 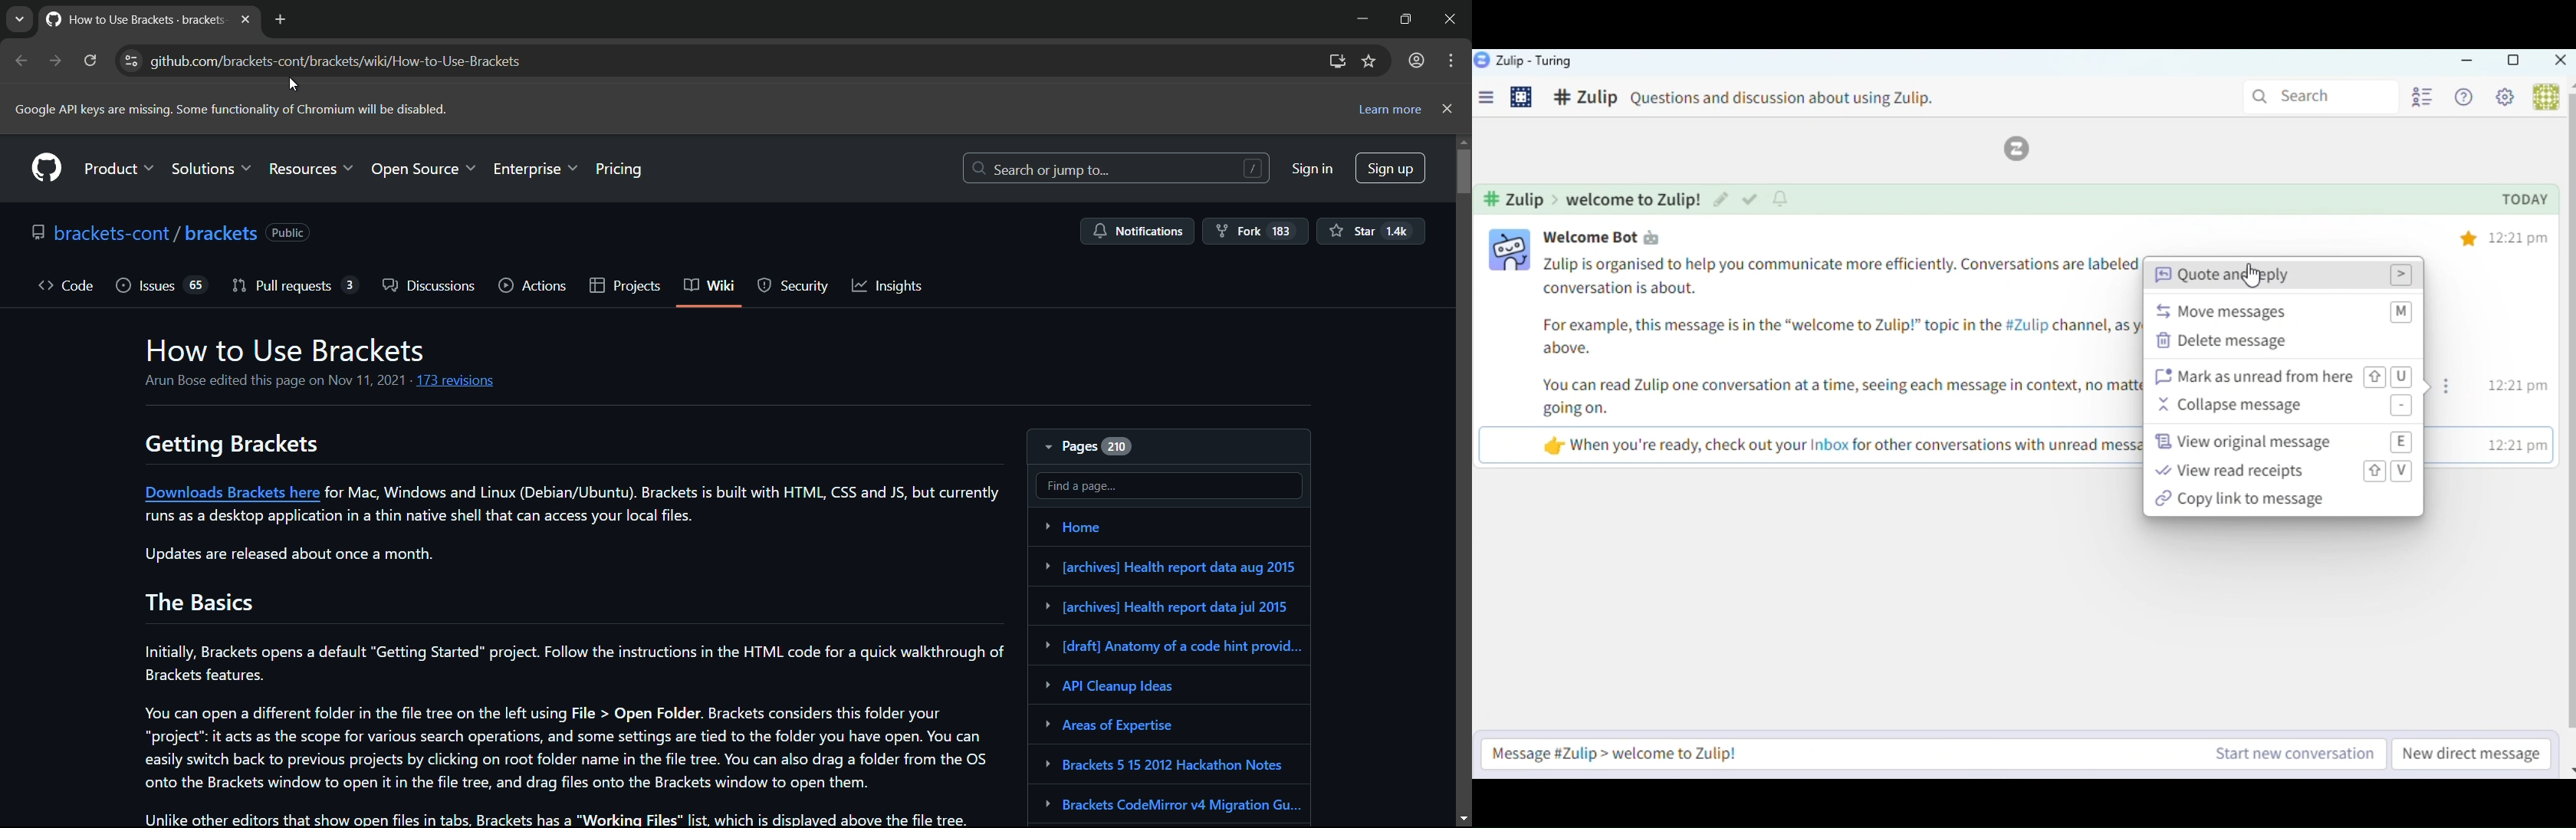 What do you see at coordinates (62, 285) in the screenshot?
I see `code` at bounding box center [62, 285].